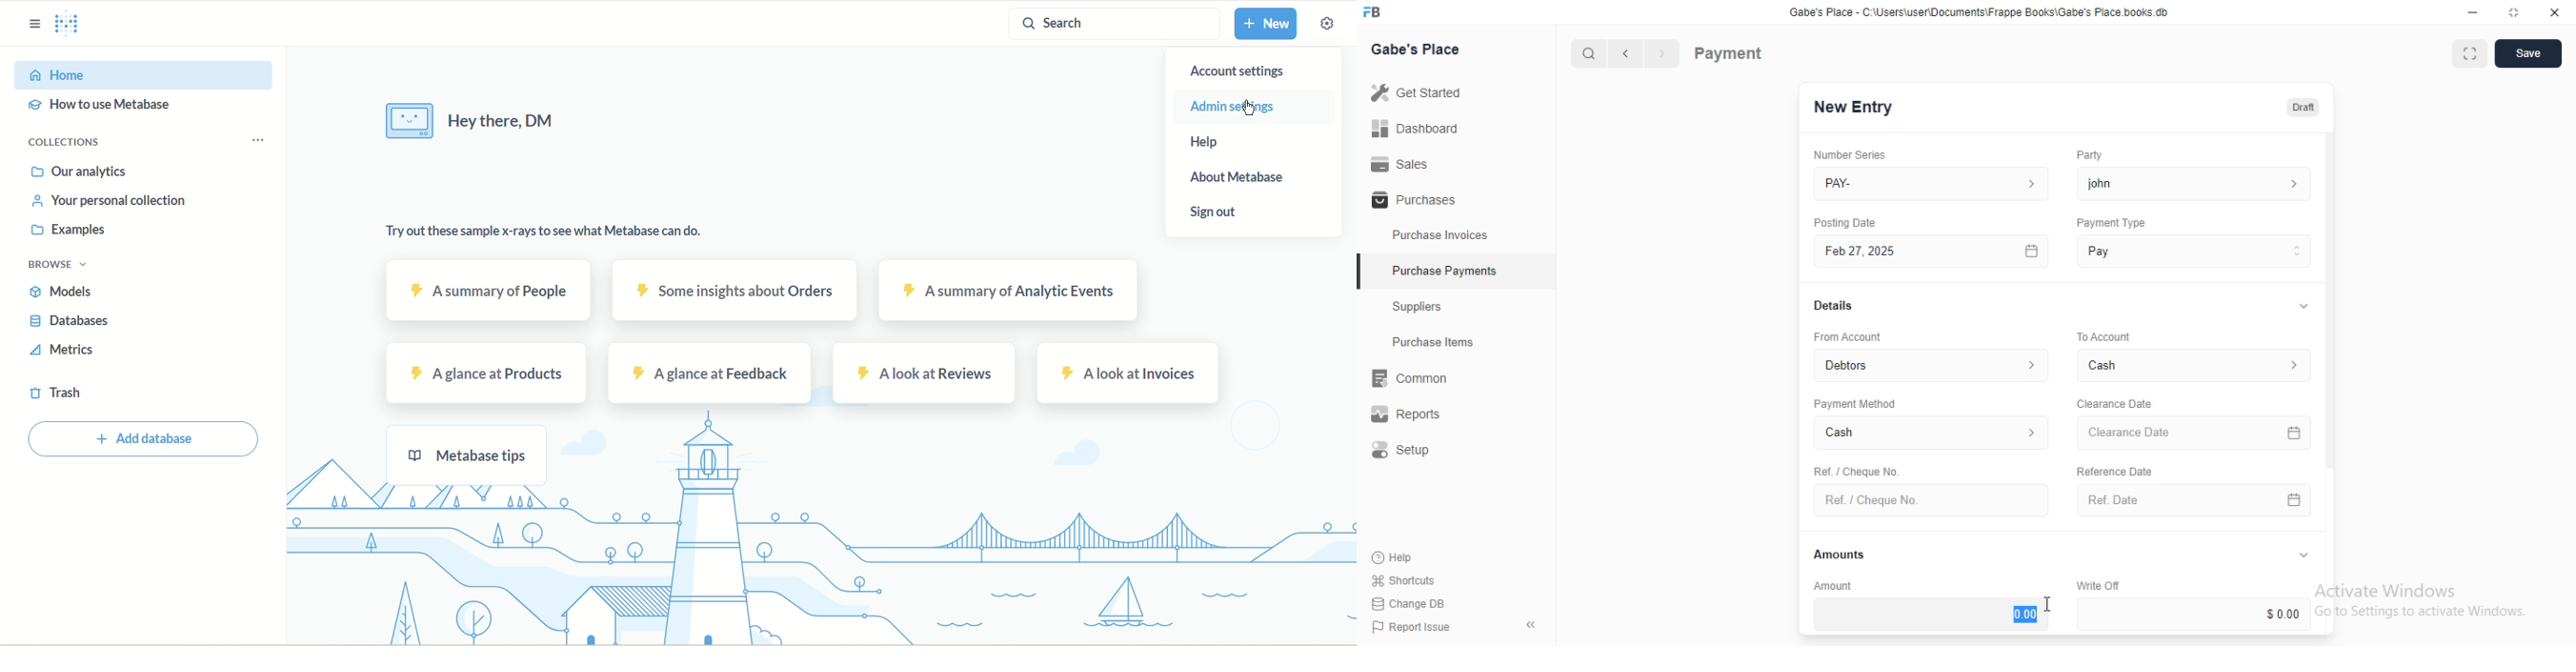  I want to click on expand/collapse, so click(2300, 307).